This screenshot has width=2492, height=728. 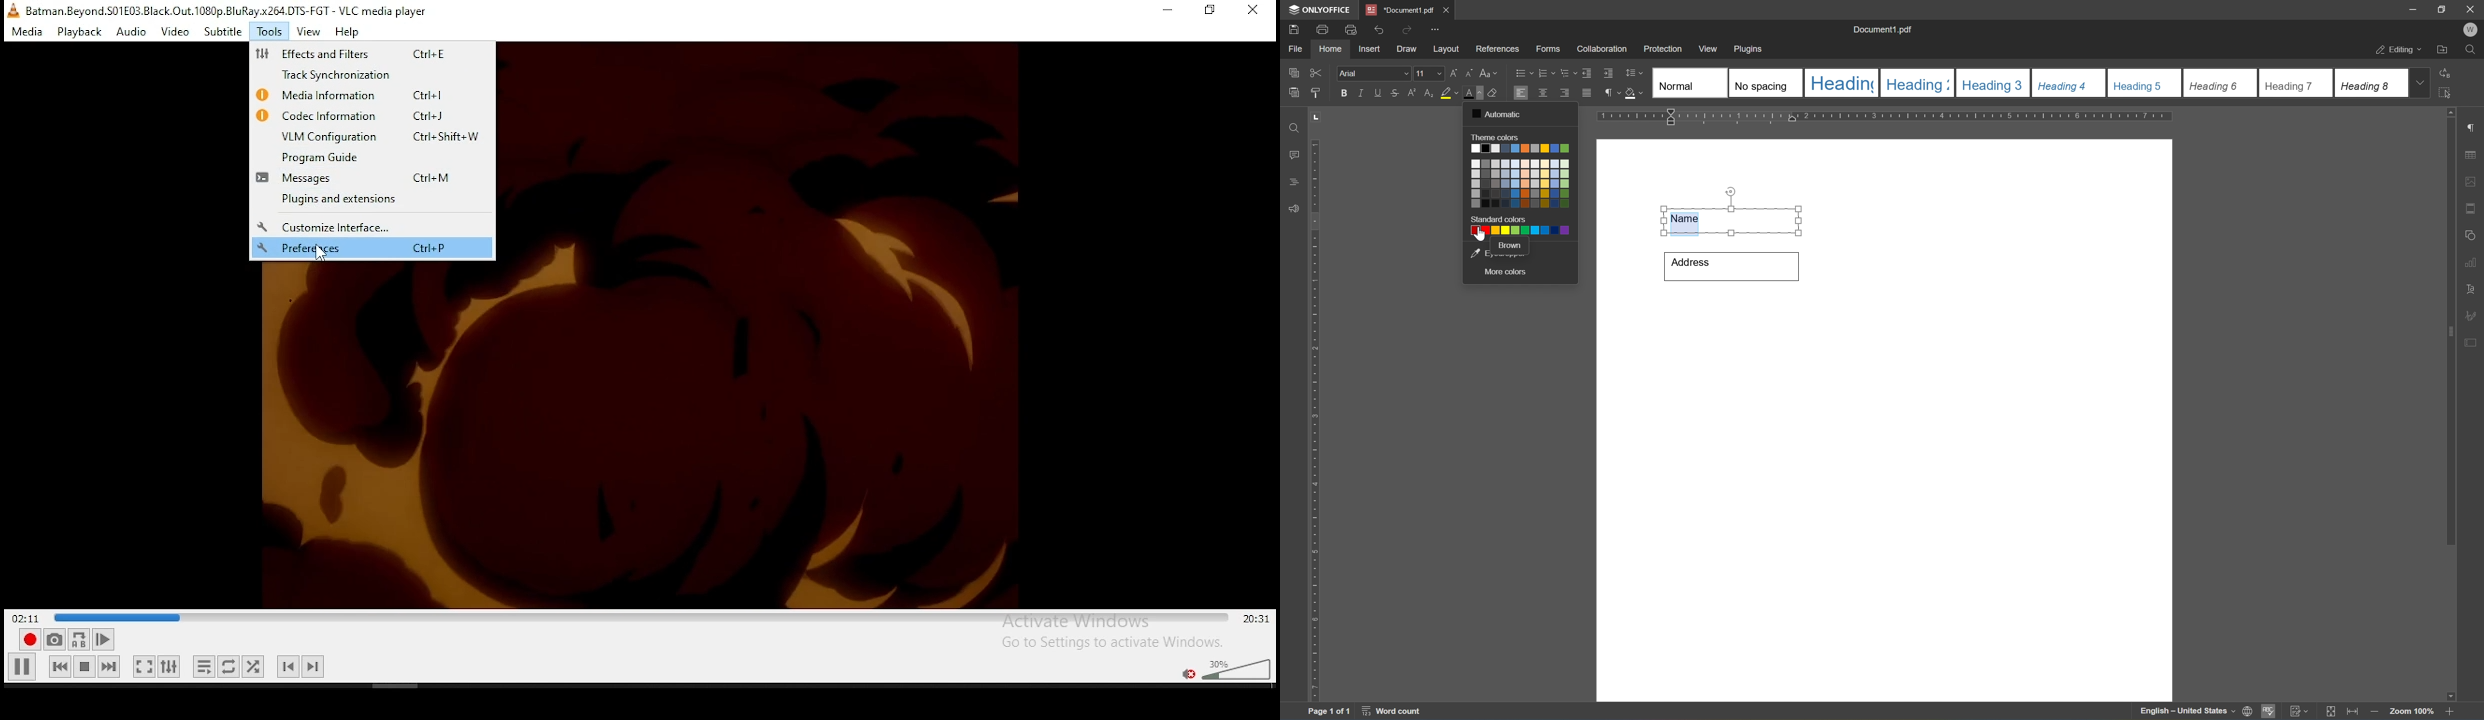 What do you see at coordinates (1360, 92) in the screenshot?
I see `italic` at bounding box center [1360, 92].